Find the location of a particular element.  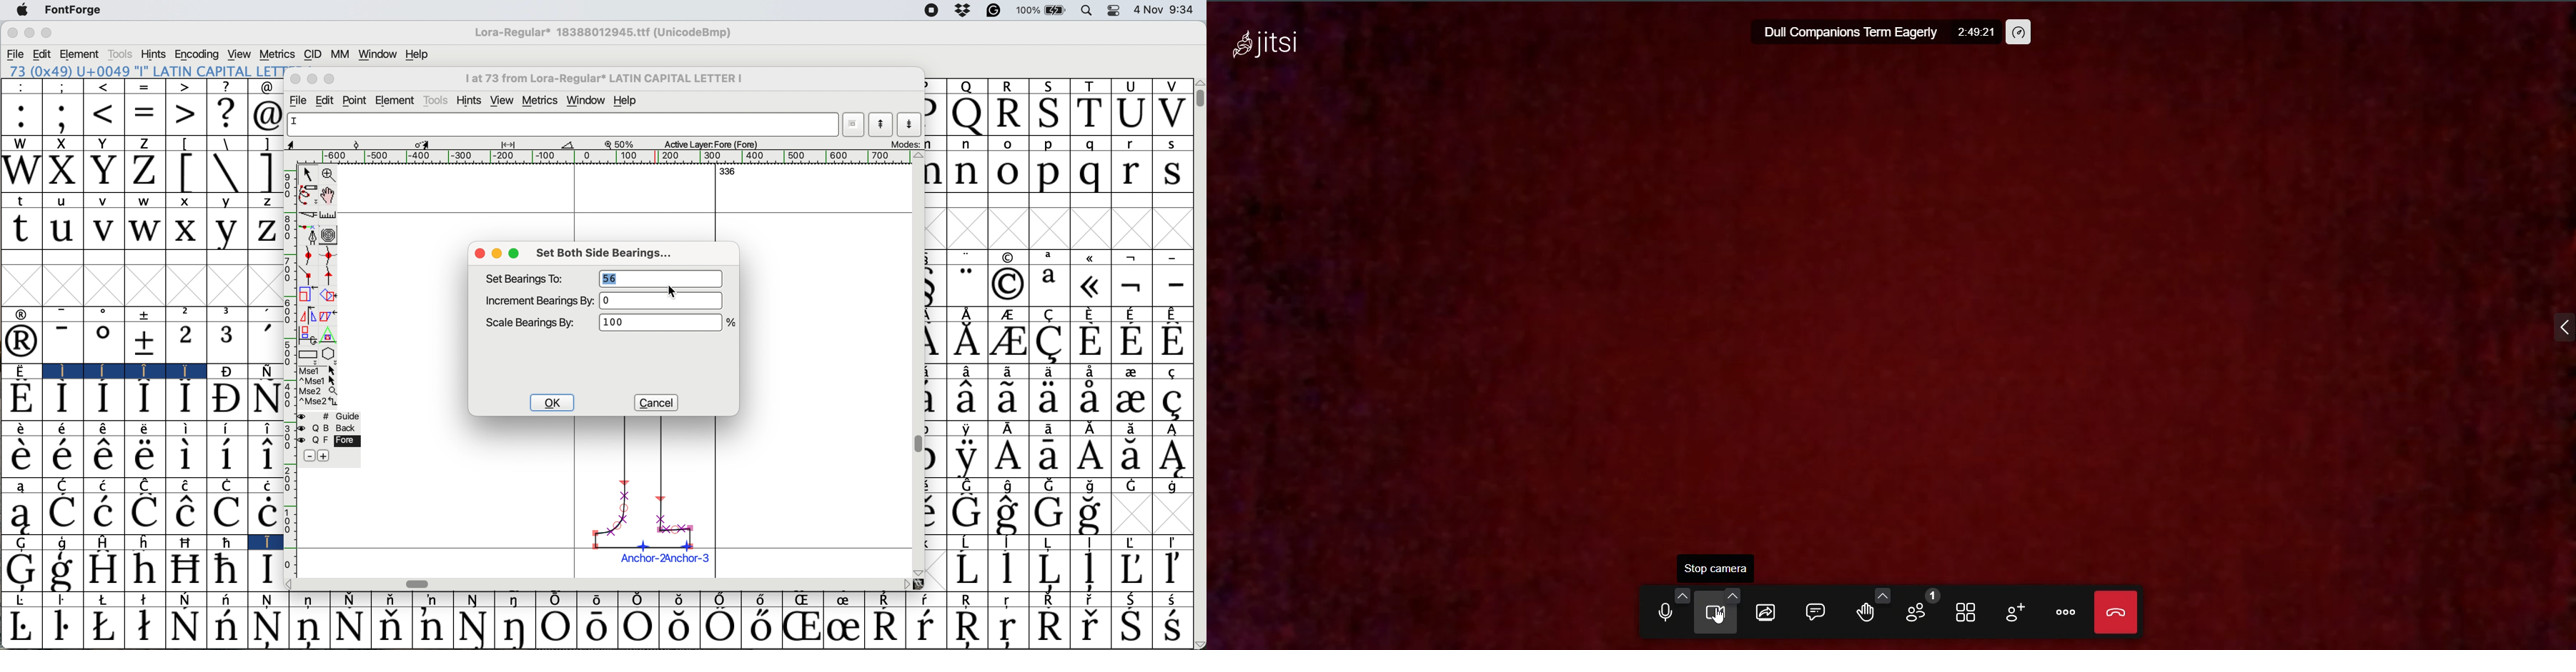

Symbol is located at coordinates (105, 429).